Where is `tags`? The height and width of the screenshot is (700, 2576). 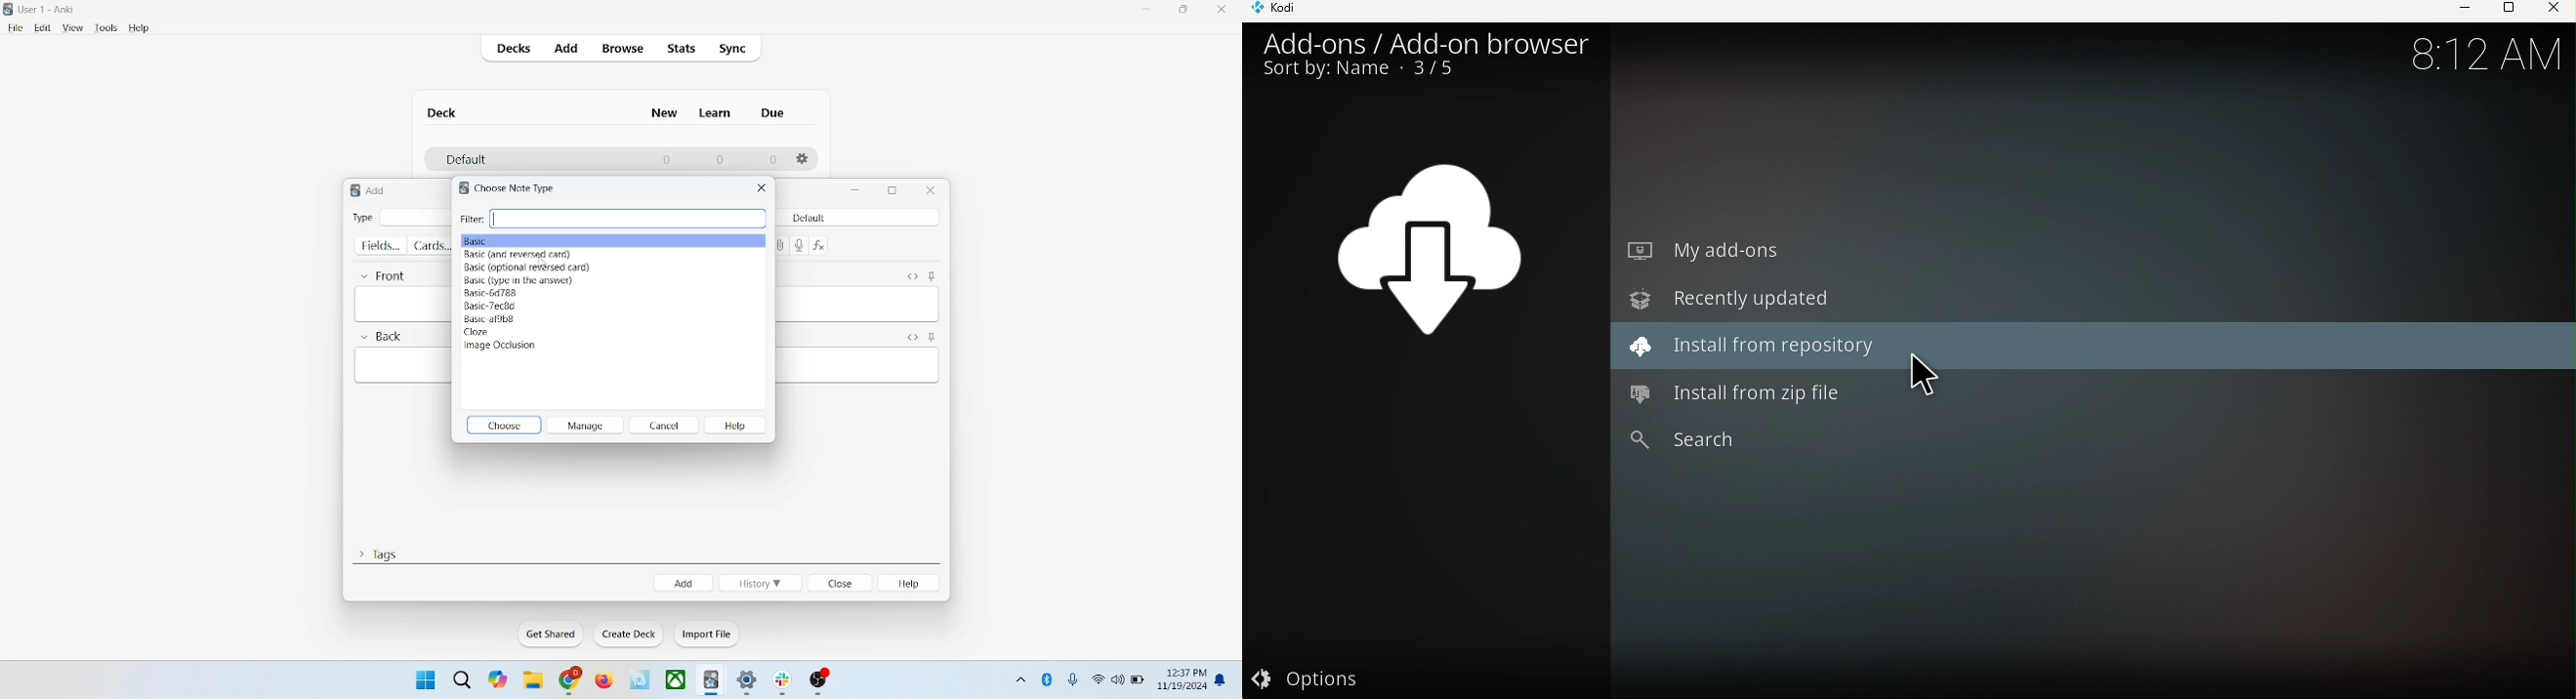 tags is located at coordinates (378, 552).